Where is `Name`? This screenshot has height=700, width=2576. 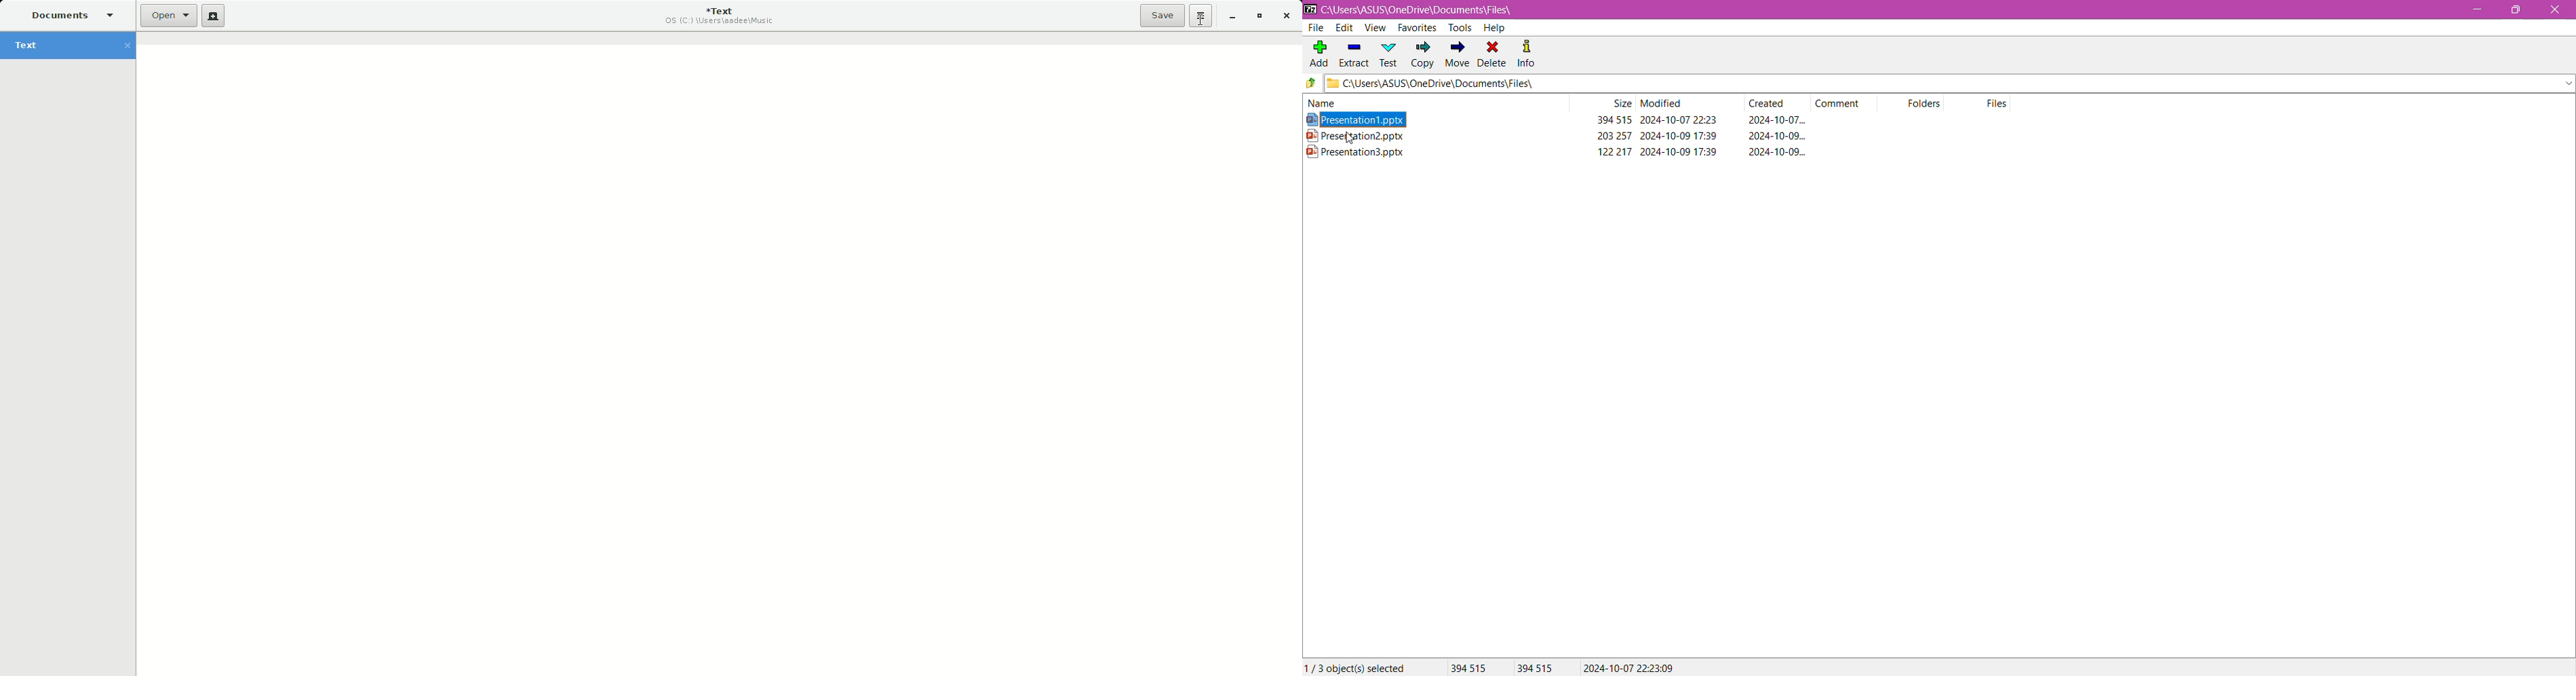 Name is located at coordinates (1335, 103).